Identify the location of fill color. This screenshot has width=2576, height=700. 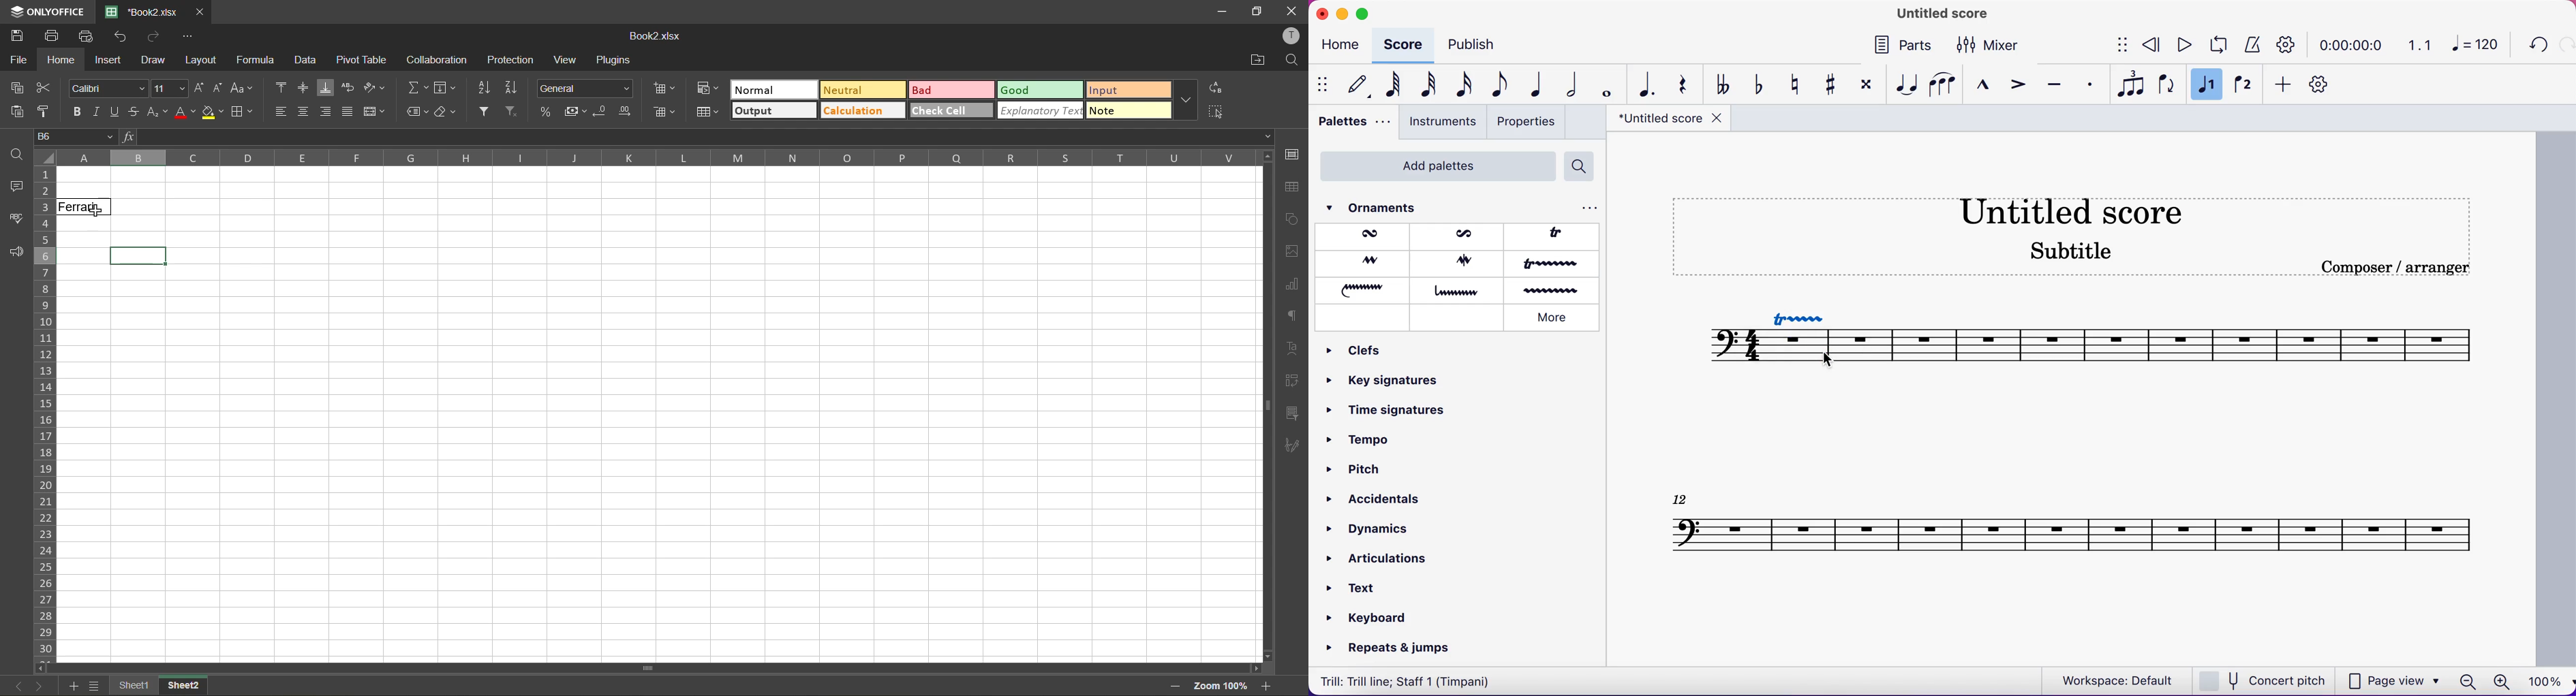
(213, 112).